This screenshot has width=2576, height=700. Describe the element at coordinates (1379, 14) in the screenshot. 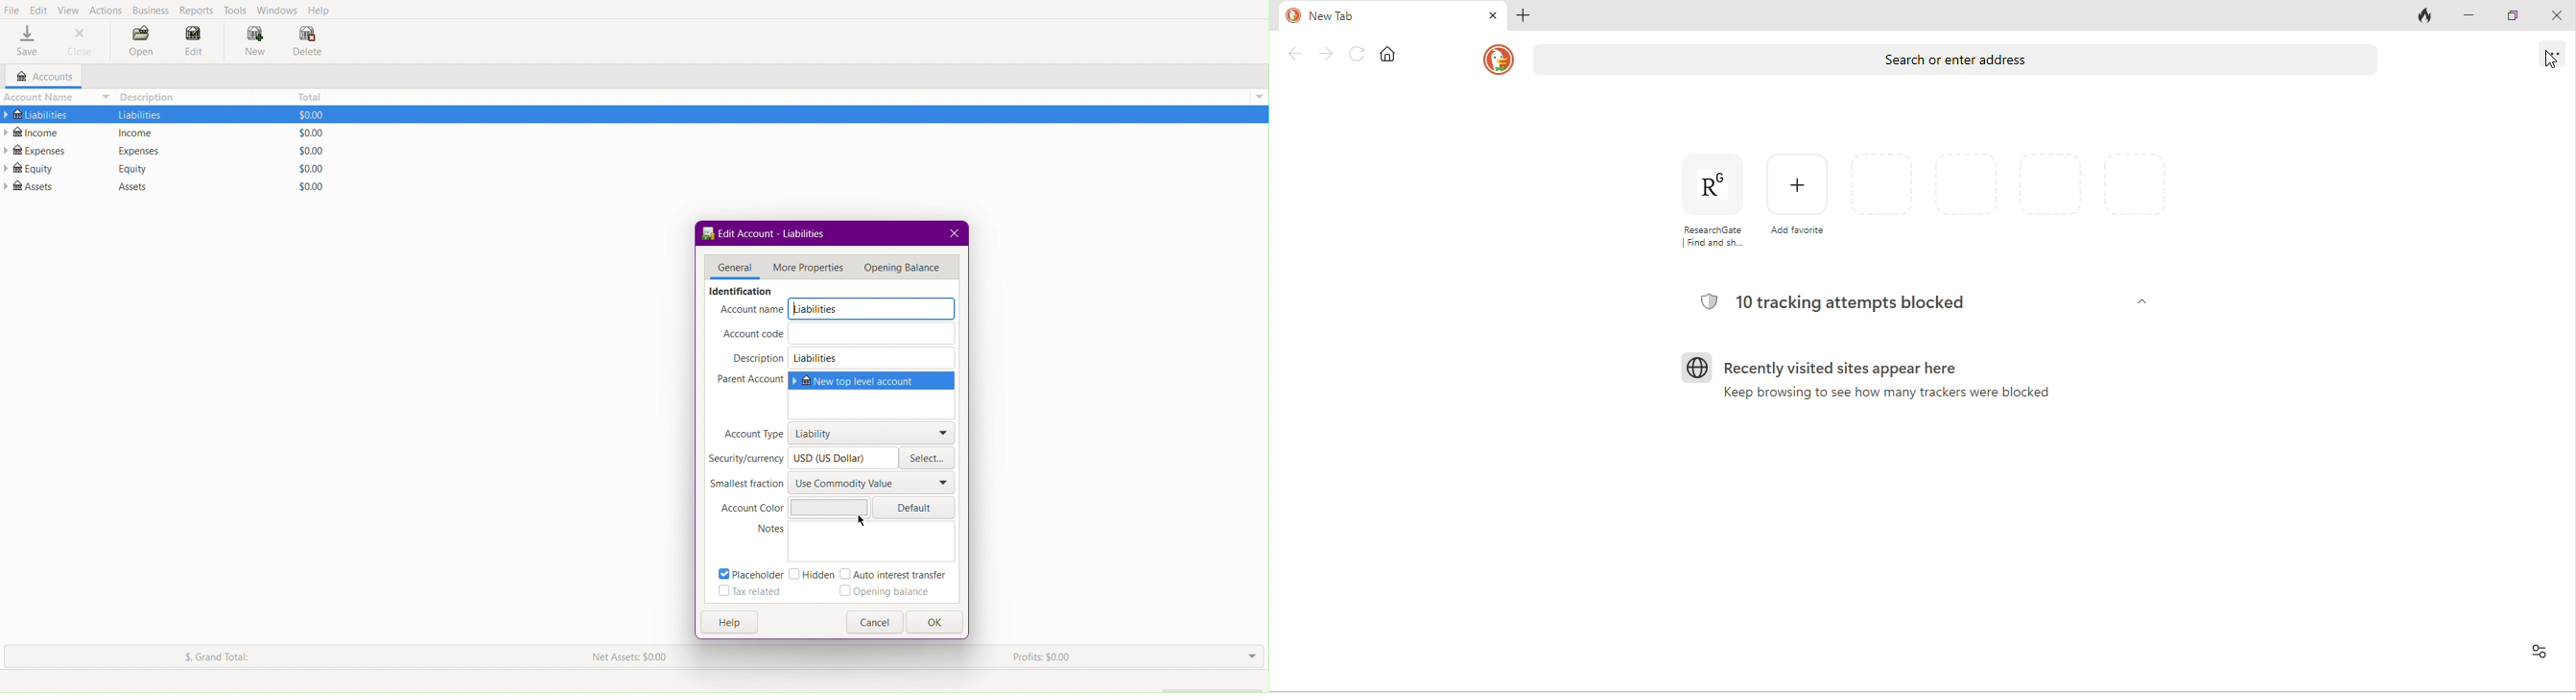

I see `new tab` at that location.